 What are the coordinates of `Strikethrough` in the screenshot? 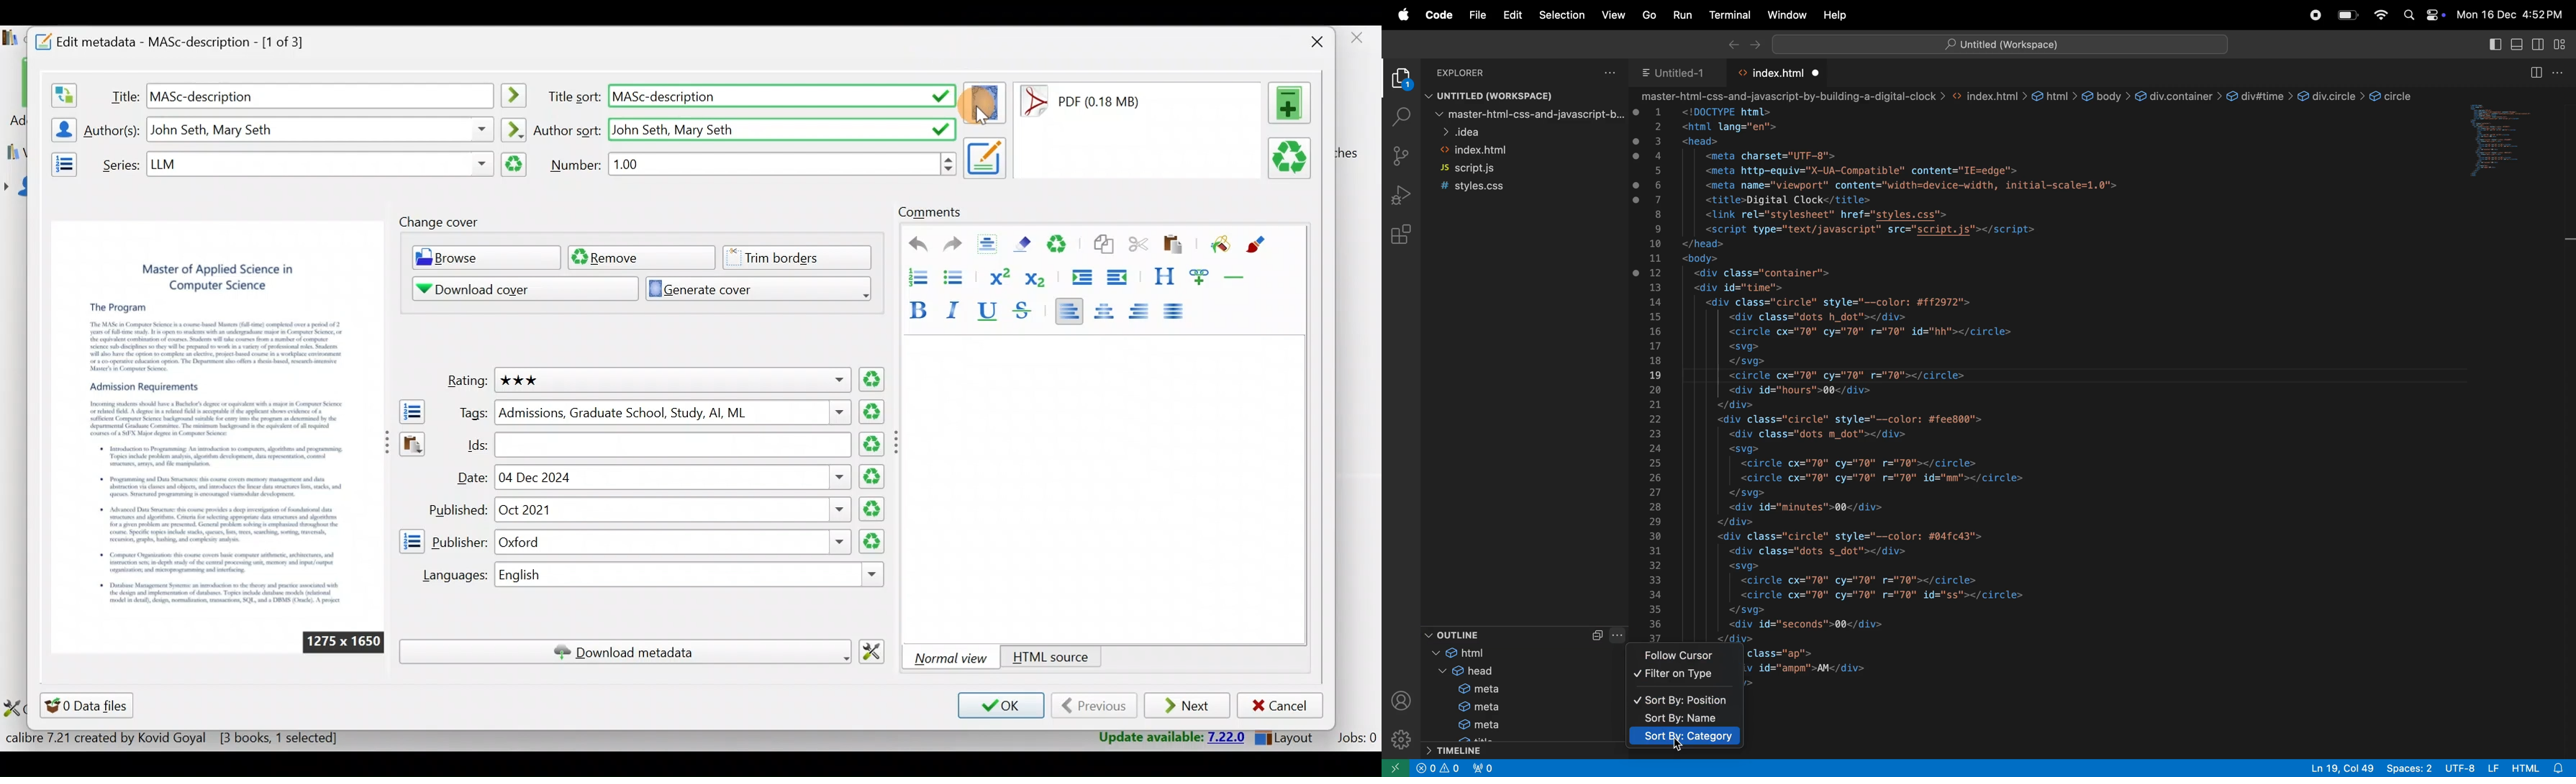 It's located at (1024, 312).